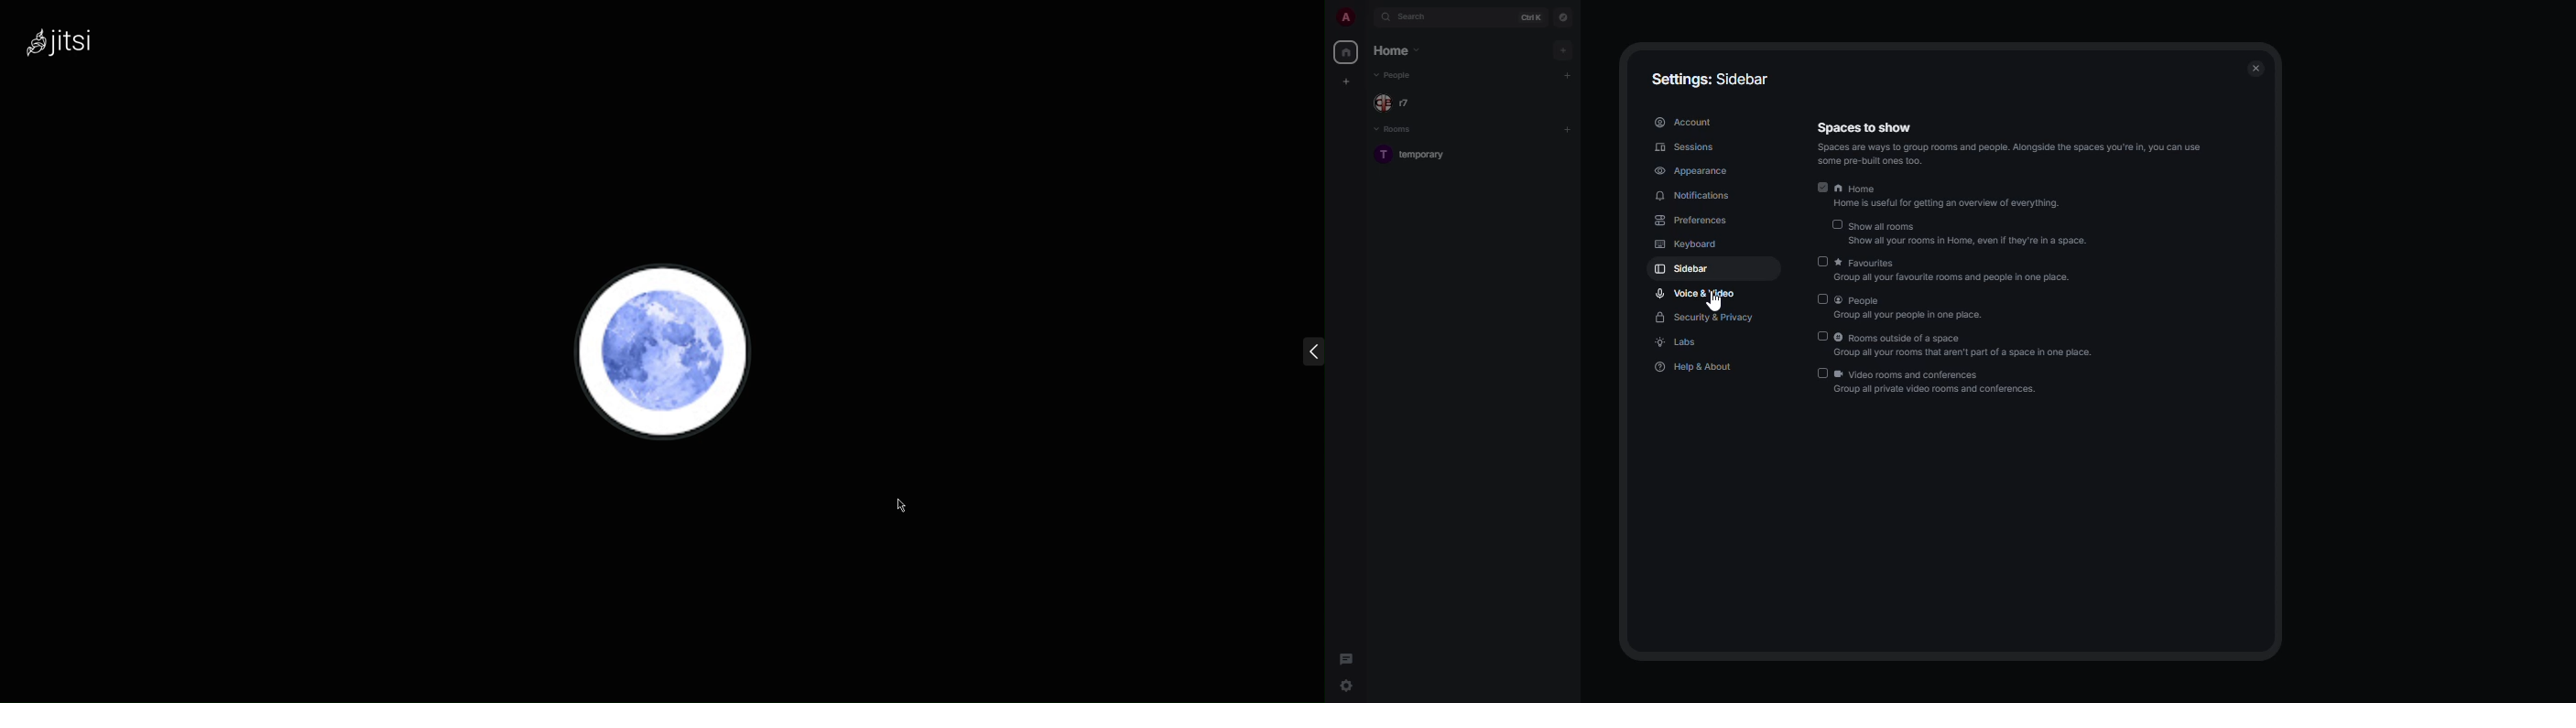 The width and height of the screenshot is (2576, 728). What do you see at coordinates (2016, 157) in the screenshot?
I see `a gras SES SWtess ares Sf
‘some pre-built ones too.` at bounding box center [2016, 157].